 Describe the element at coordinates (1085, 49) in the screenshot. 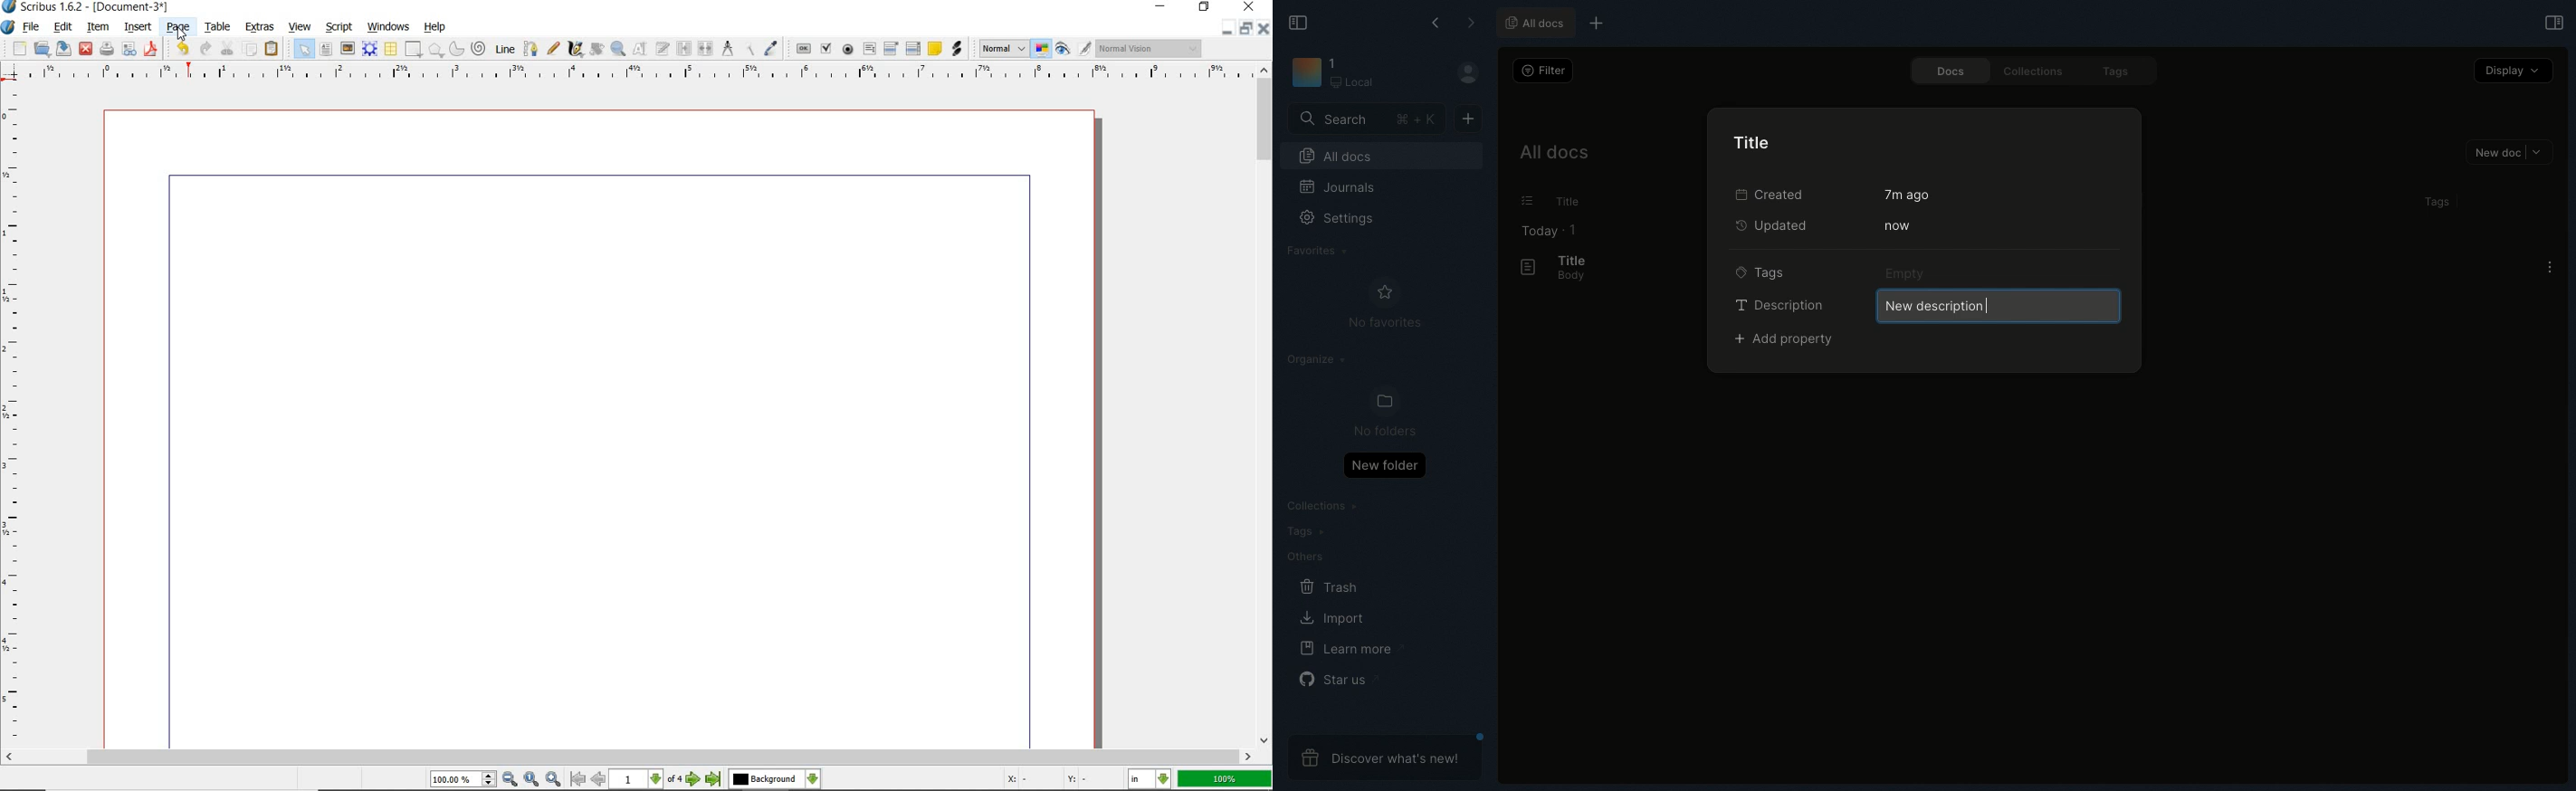

I see `Edit in preview mode` at that location.